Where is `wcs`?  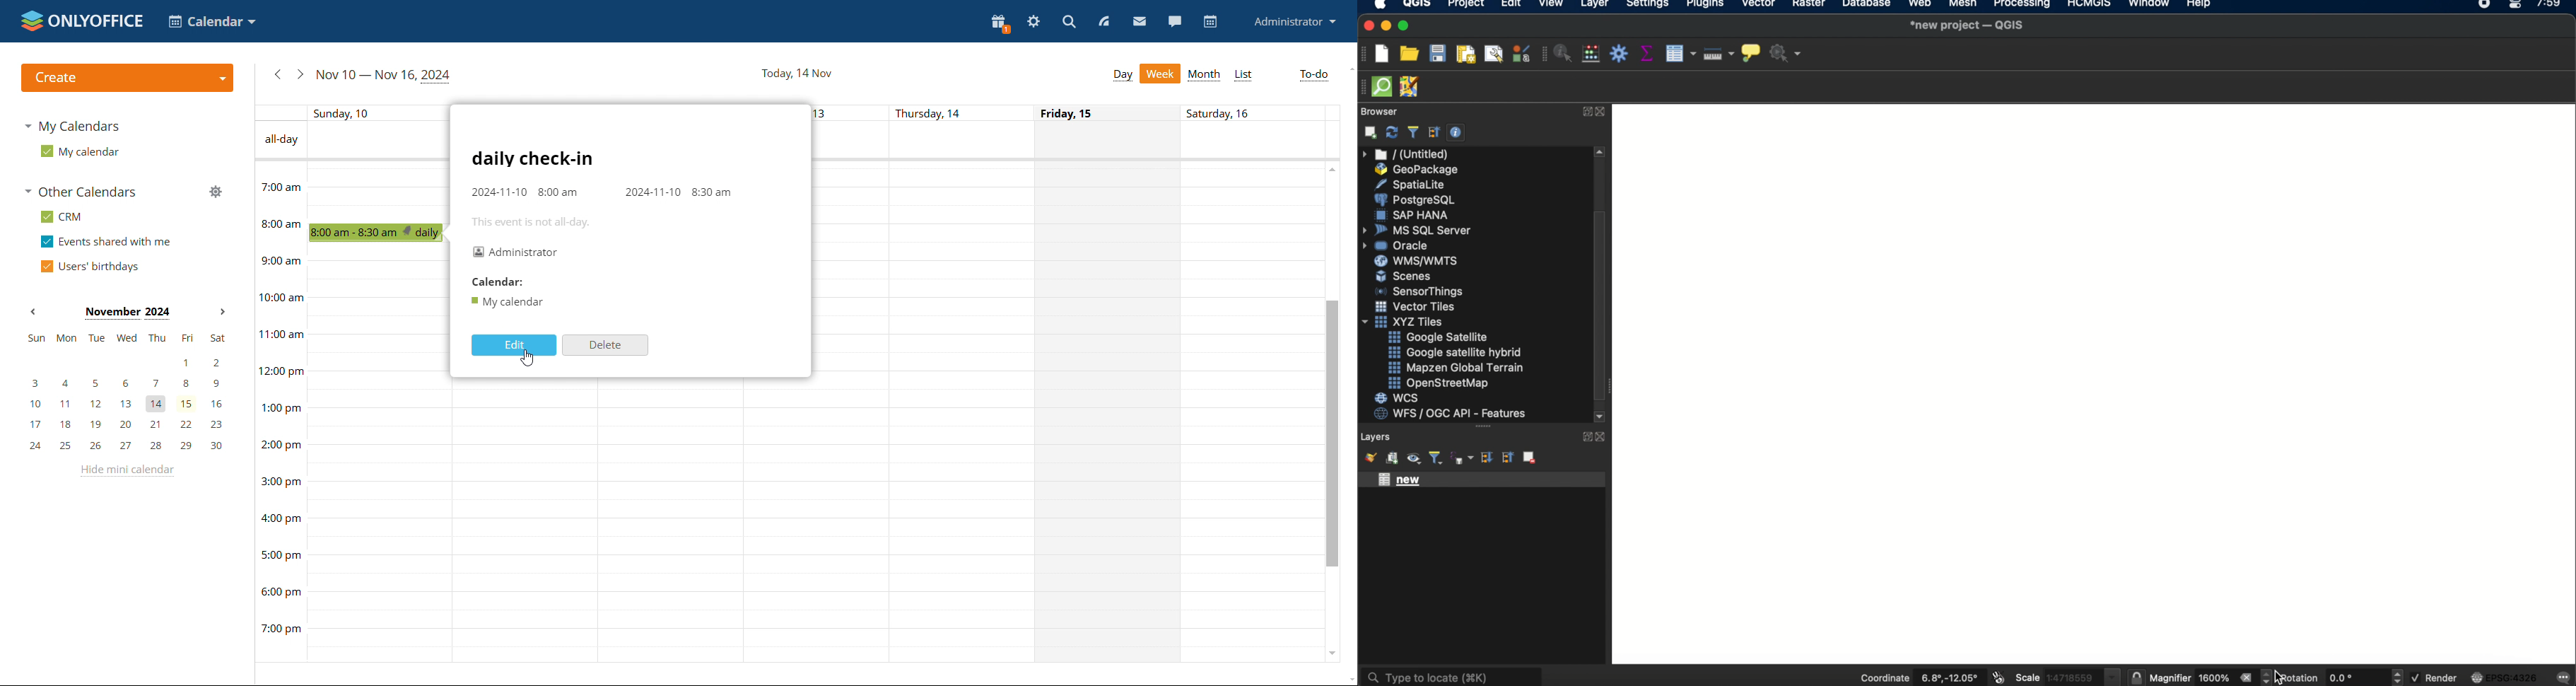 wcs is located at coordinates (1399, 399).